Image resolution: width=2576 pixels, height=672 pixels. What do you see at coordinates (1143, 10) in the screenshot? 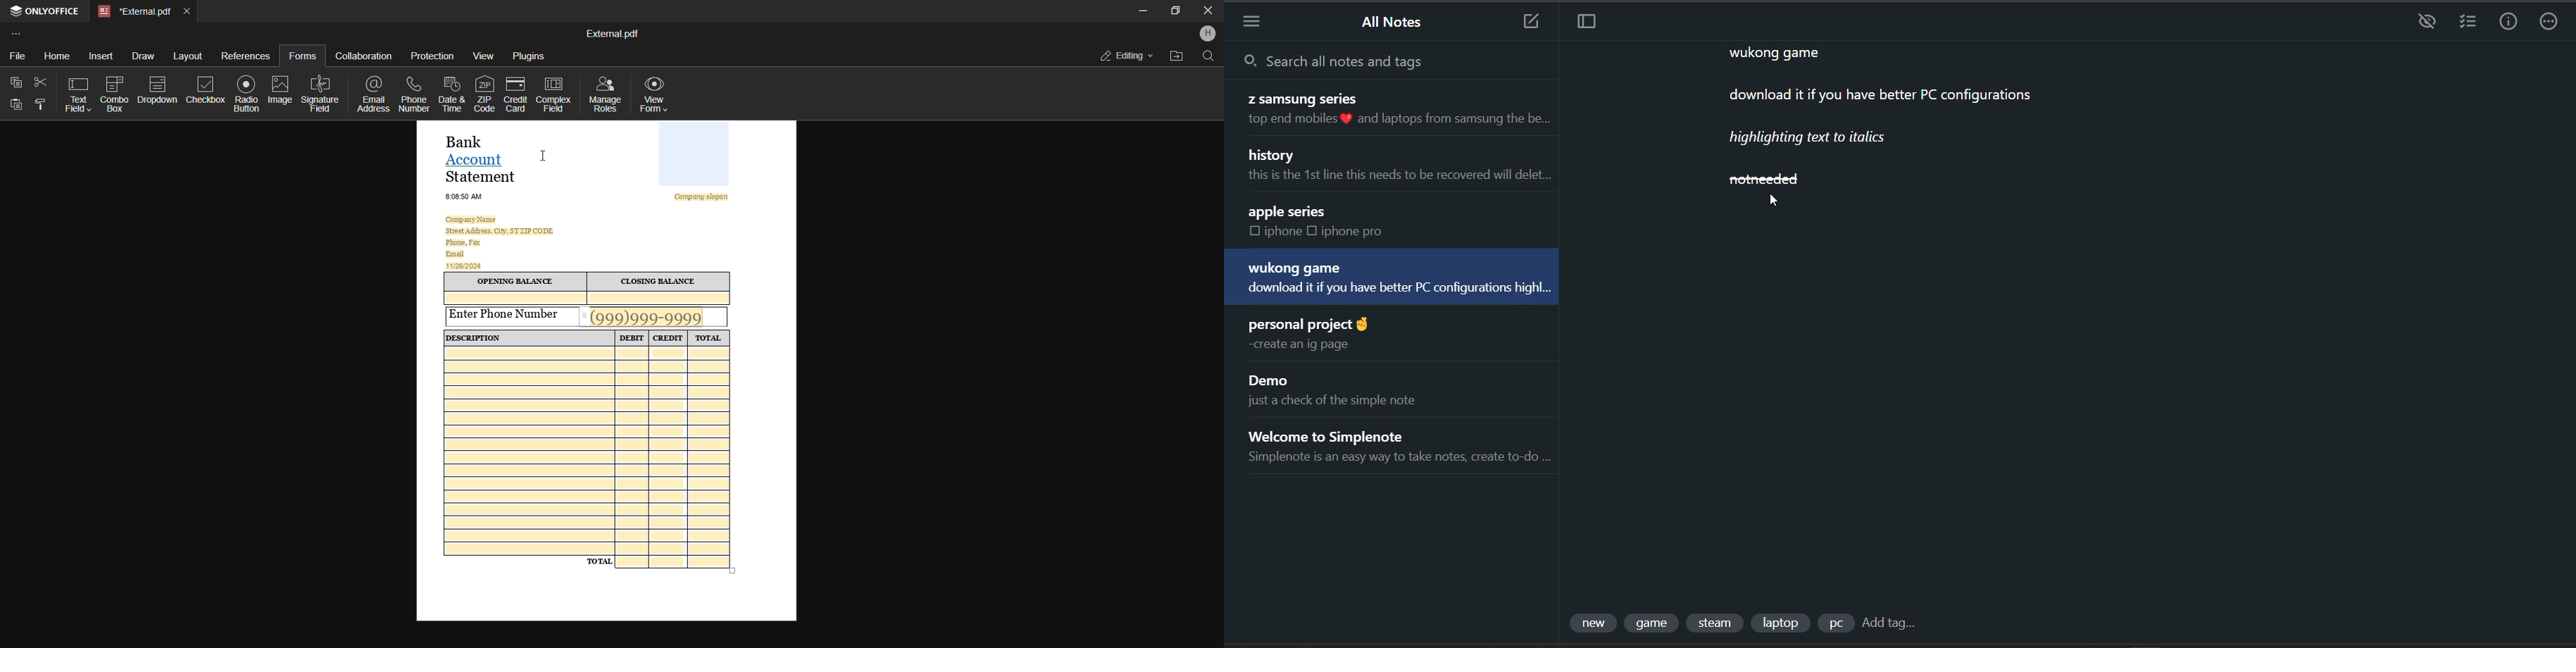
I see `minimize` at bounding box center [1143, 10].